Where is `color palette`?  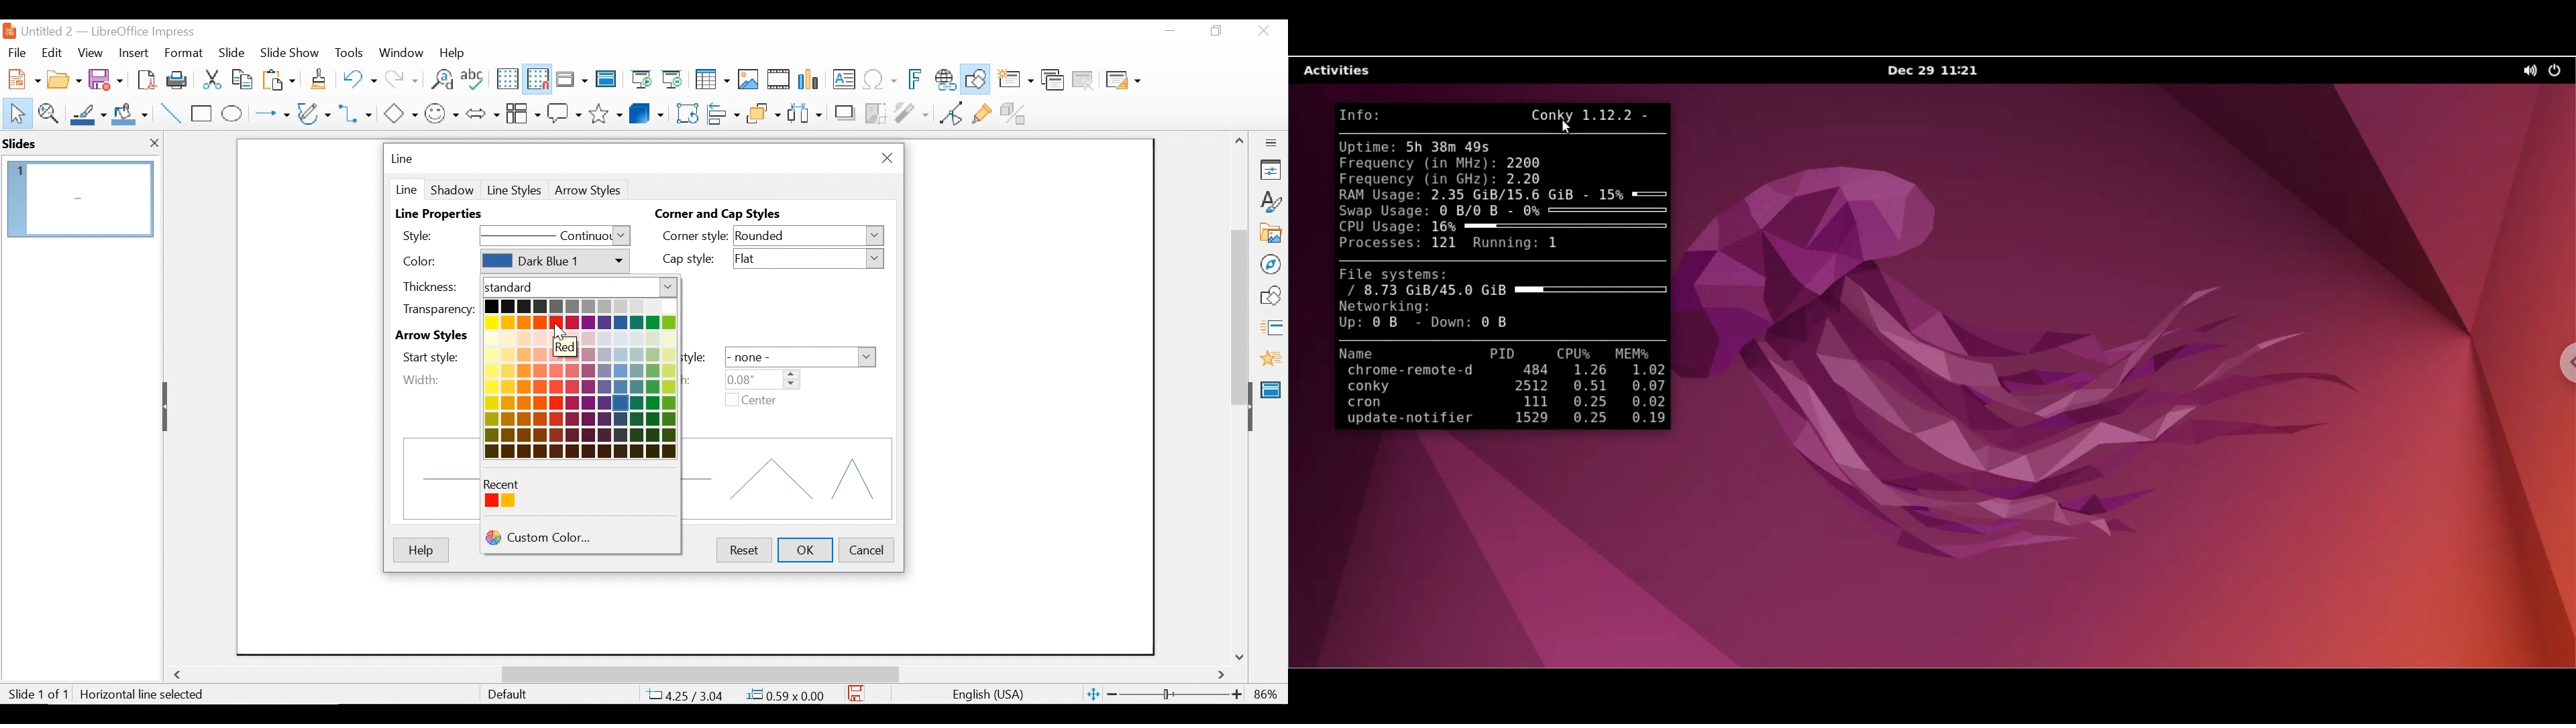 color palette is located at coordinates (582, 379).